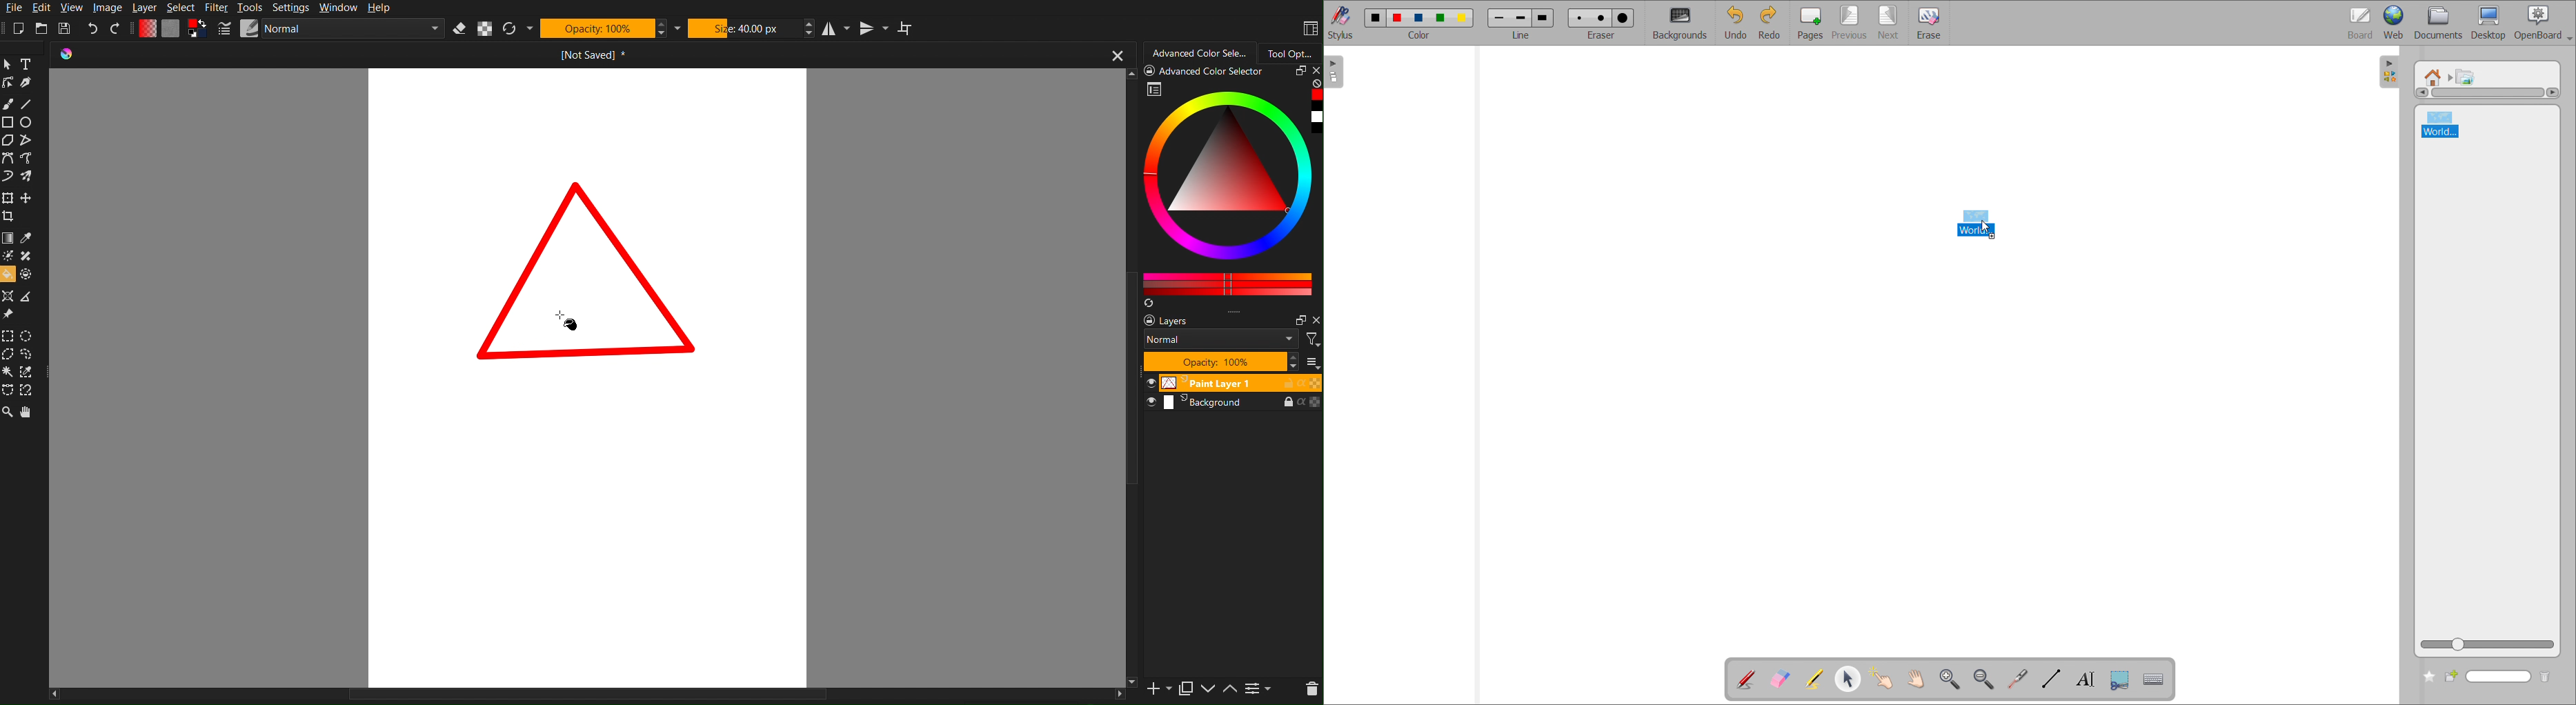  What do you see at coordinates (27, 103) in the screenshot?
I see `Line ` at bounding box center [27, 103].